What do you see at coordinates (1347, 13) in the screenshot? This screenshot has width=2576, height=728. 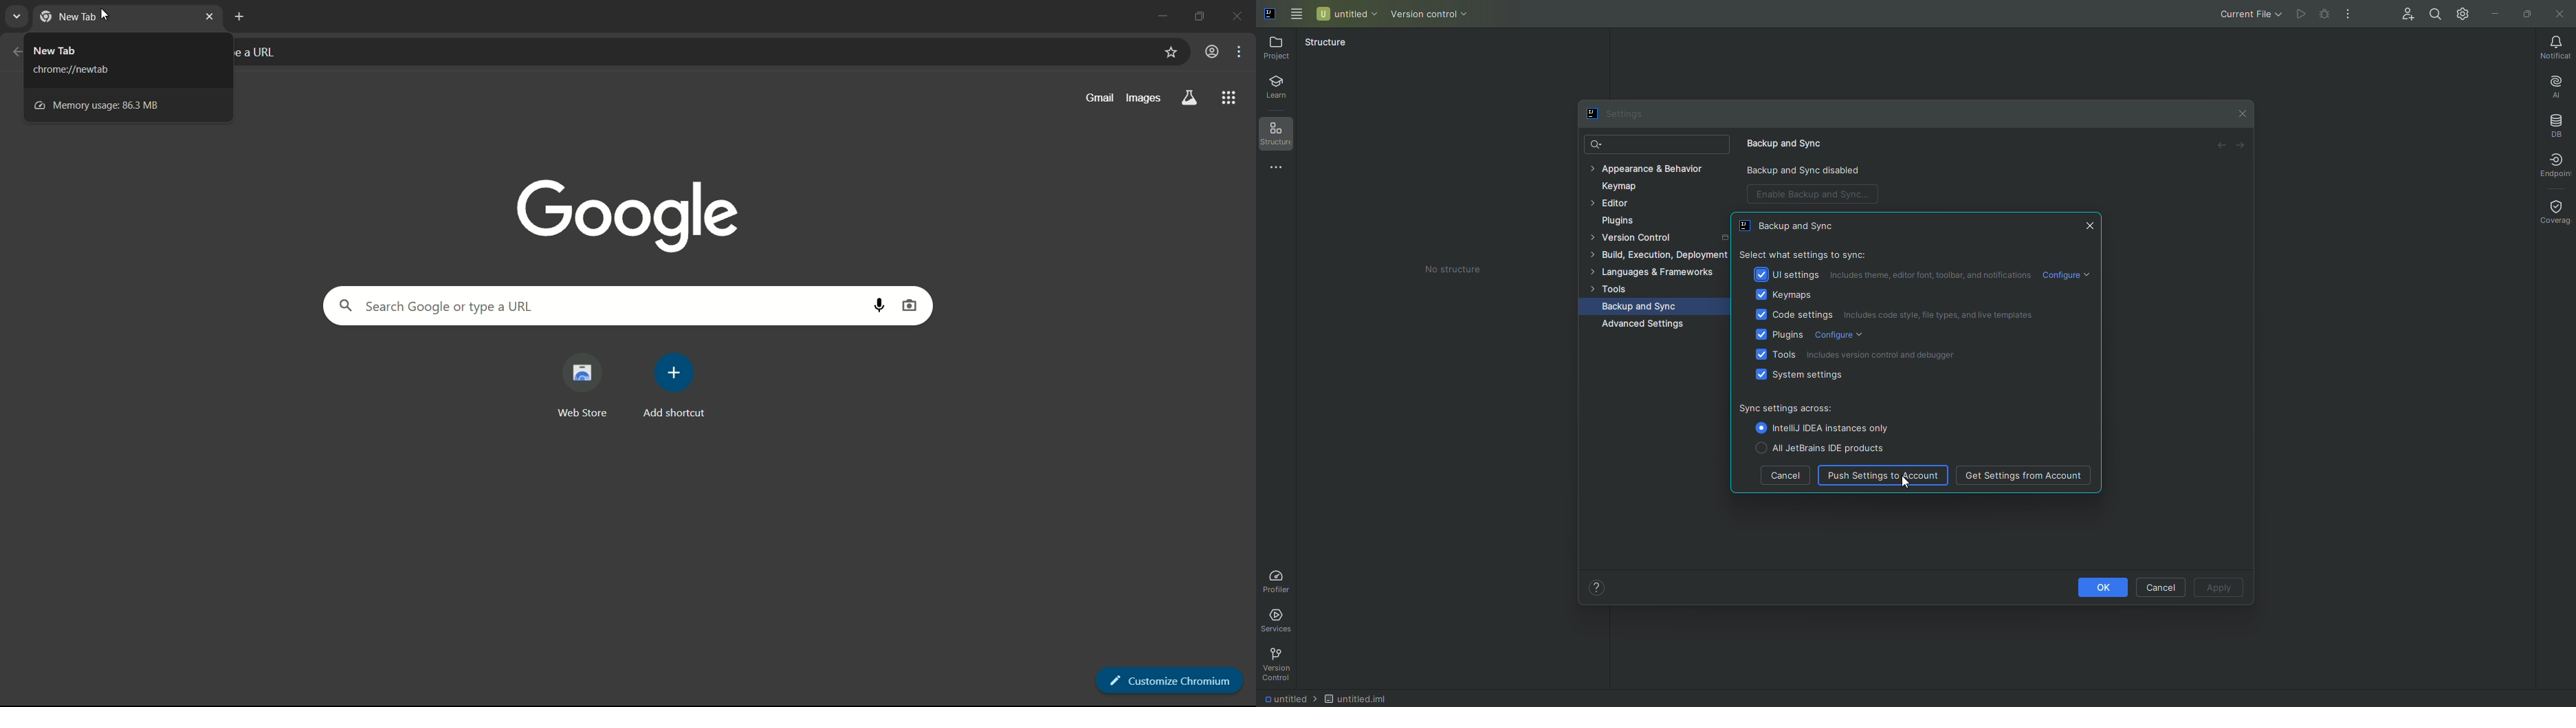 I see `Untitled` at bounding box center [1347, 13].